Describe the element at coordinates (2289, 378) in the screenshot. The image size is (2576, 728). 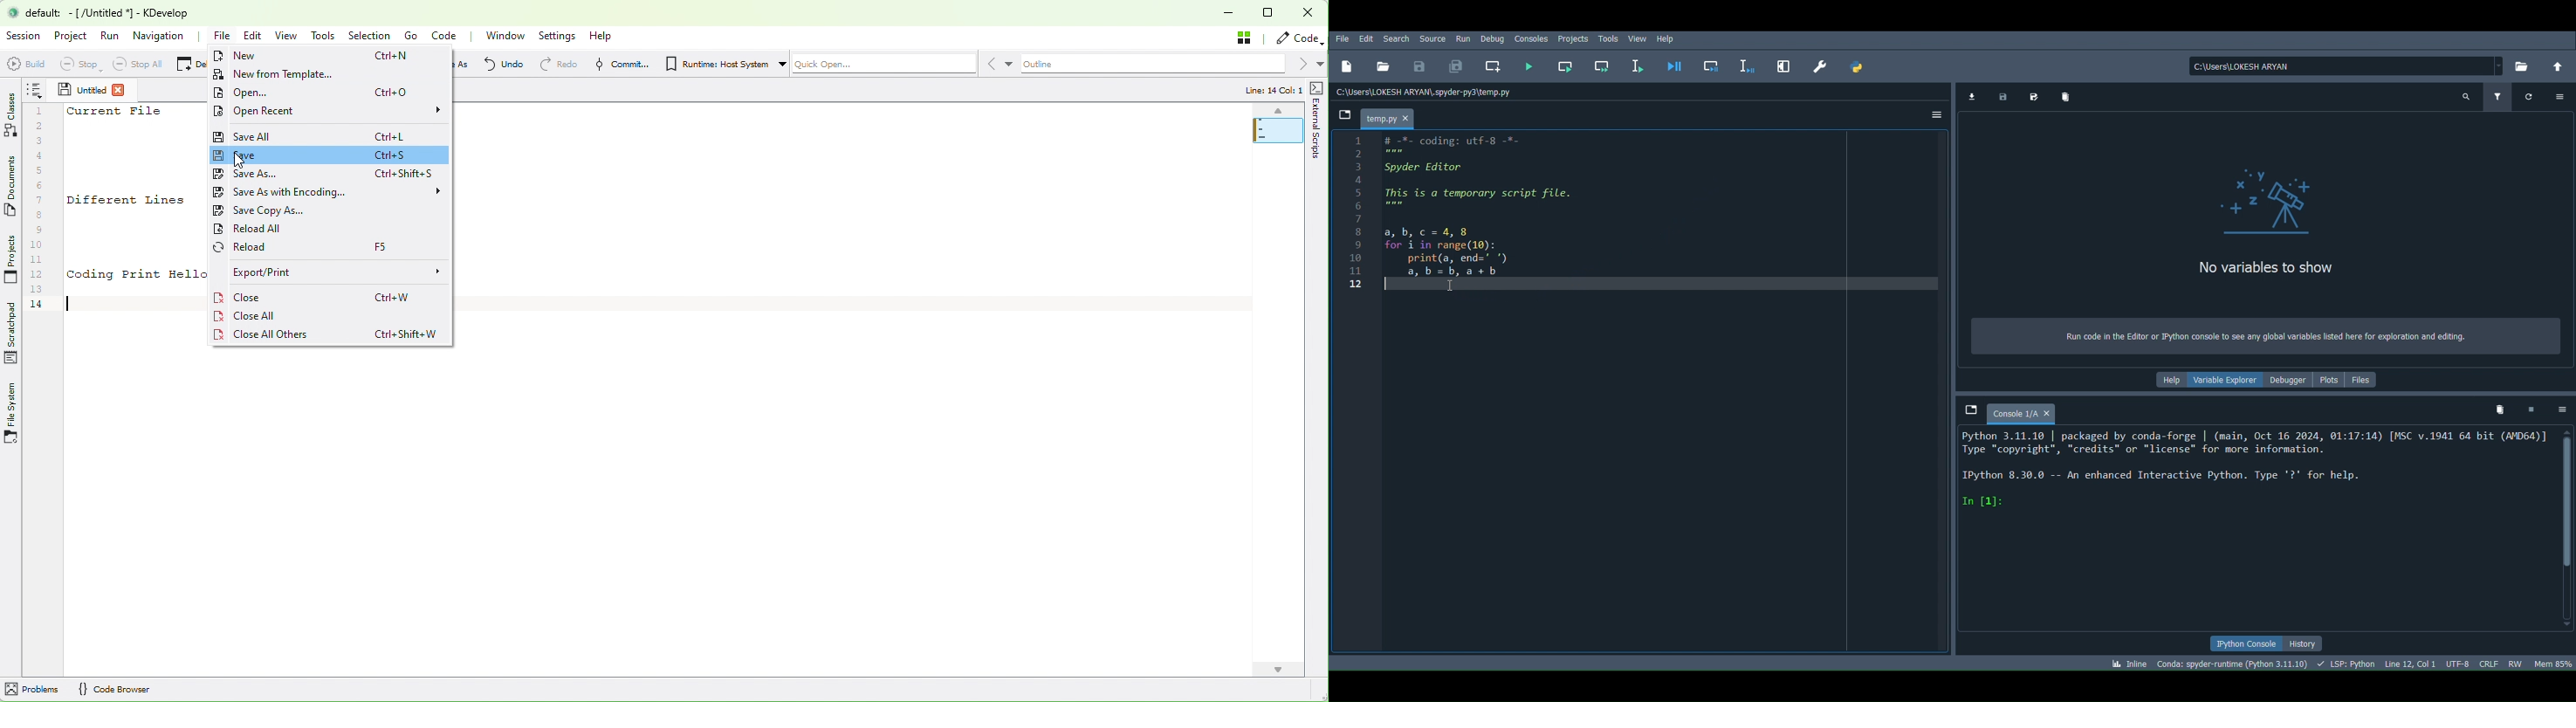
I see `Debugger` at that location.